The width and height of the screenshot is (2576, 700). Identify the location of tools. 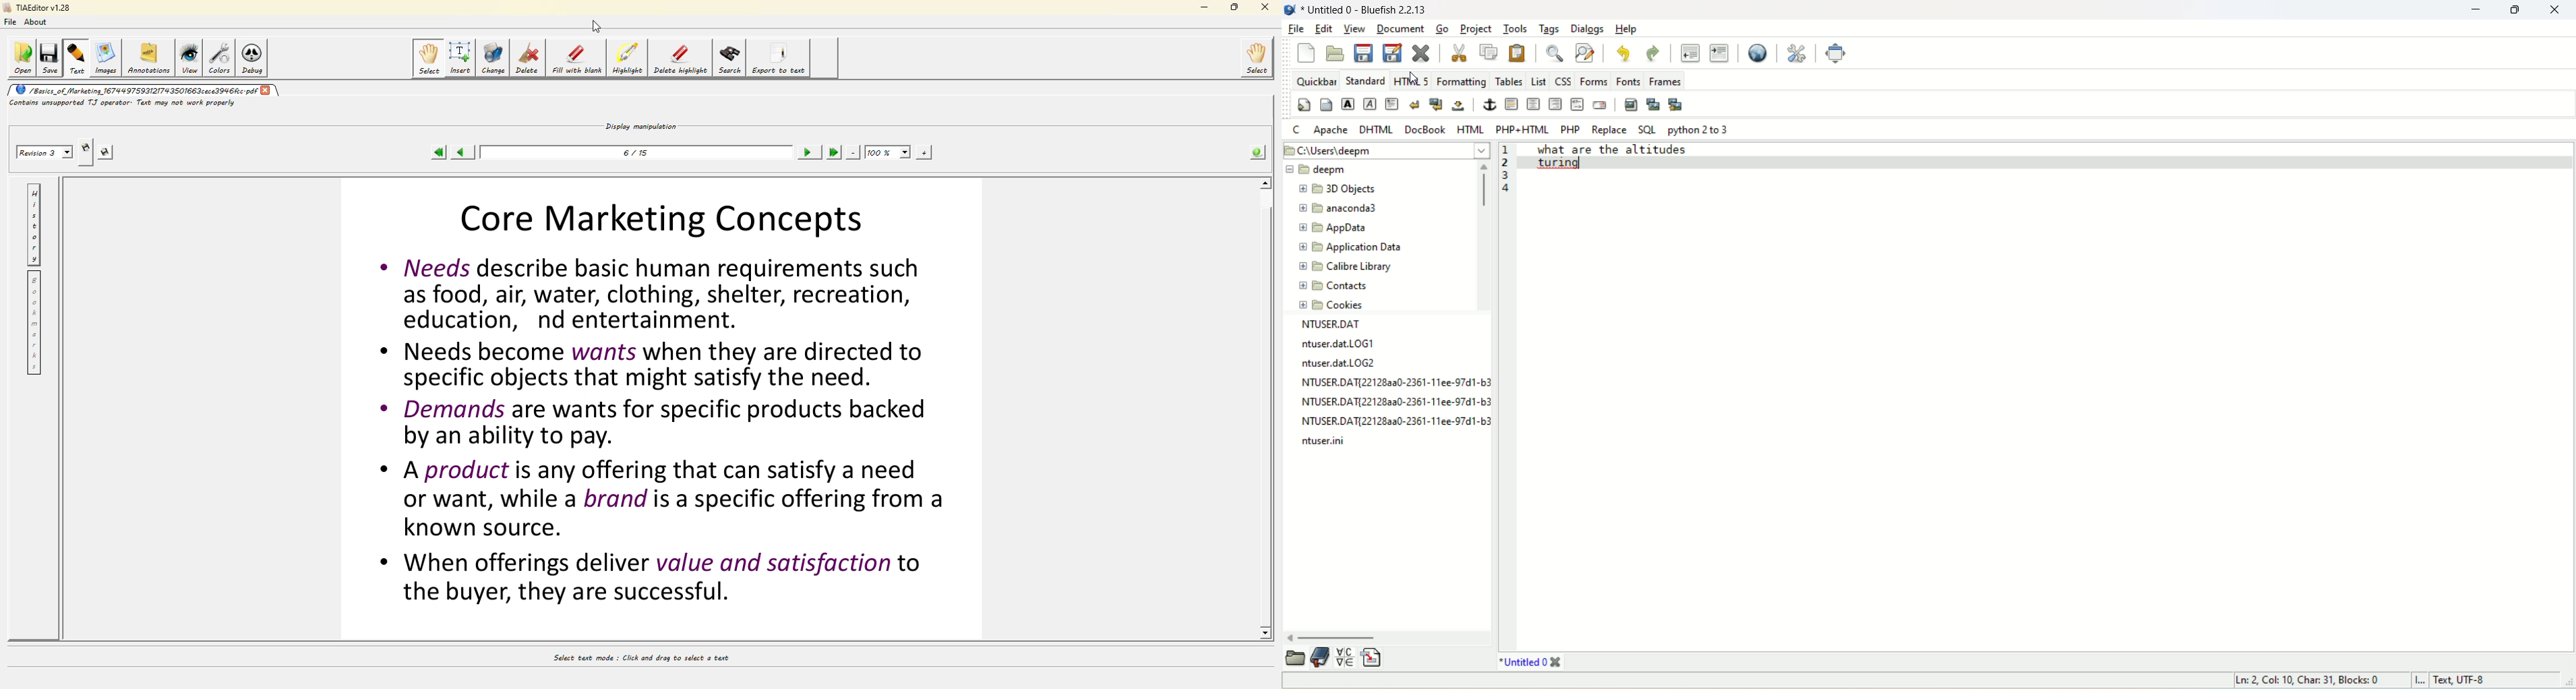
(1516, 29).